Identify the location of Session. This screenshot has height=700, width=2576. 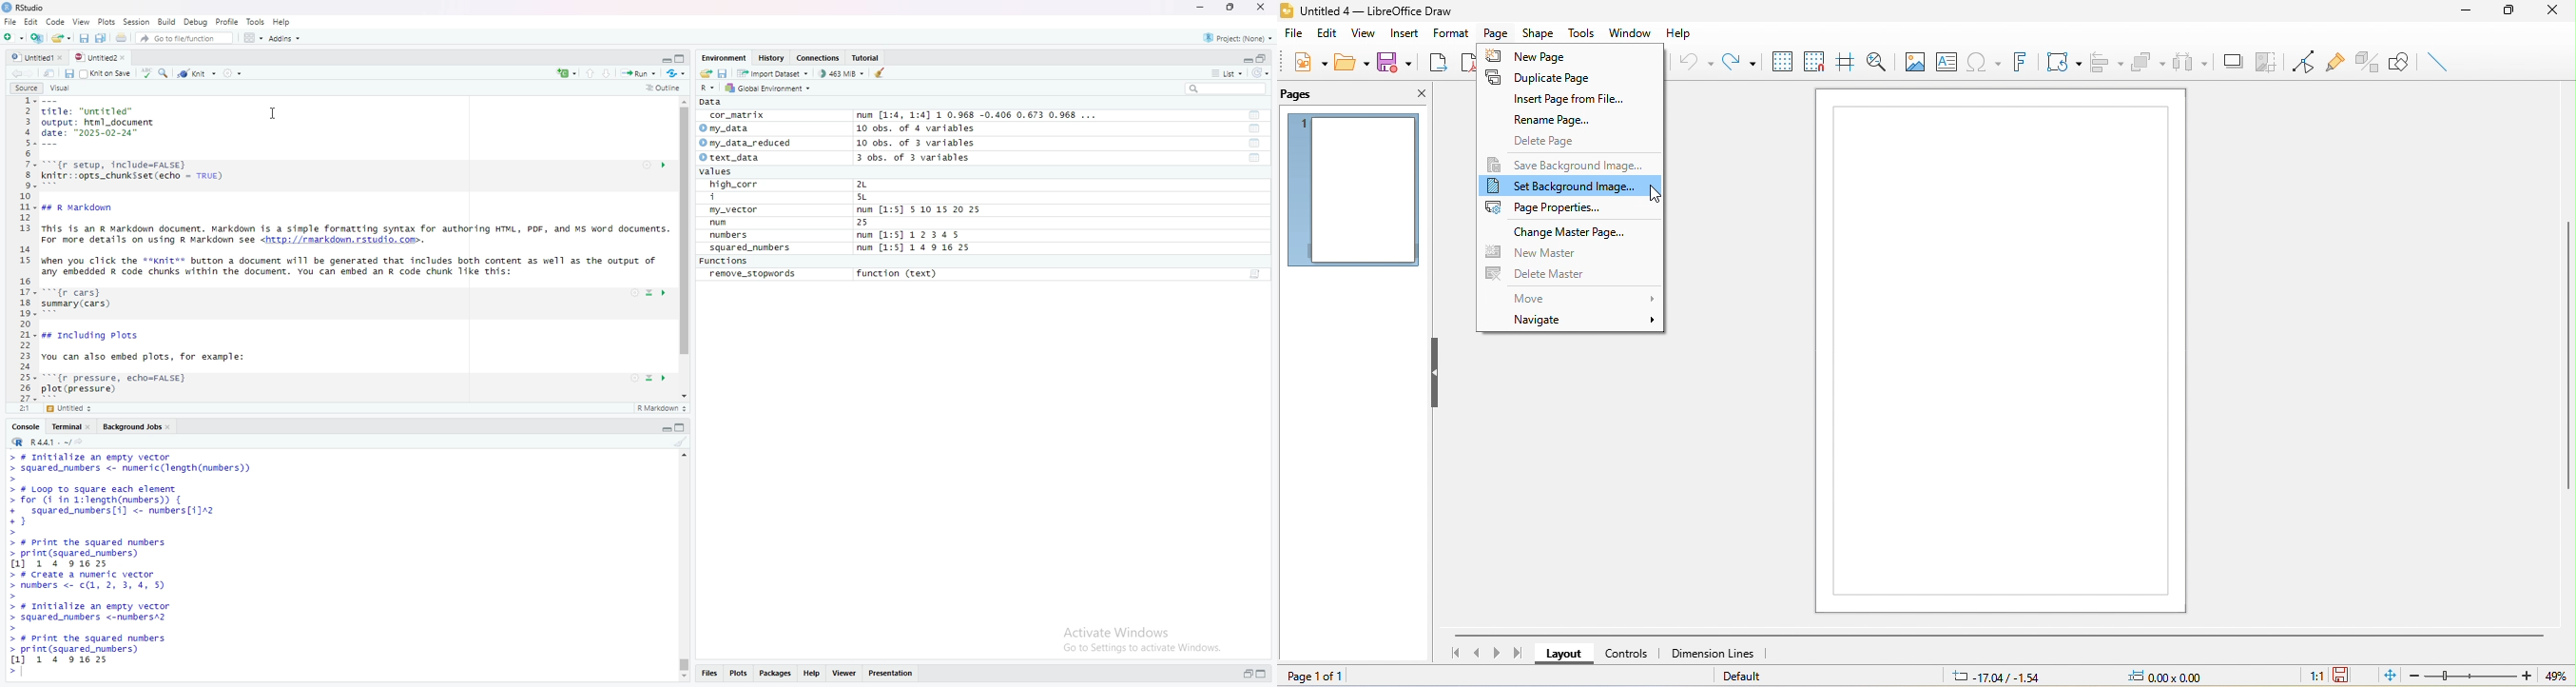
(135, 23).